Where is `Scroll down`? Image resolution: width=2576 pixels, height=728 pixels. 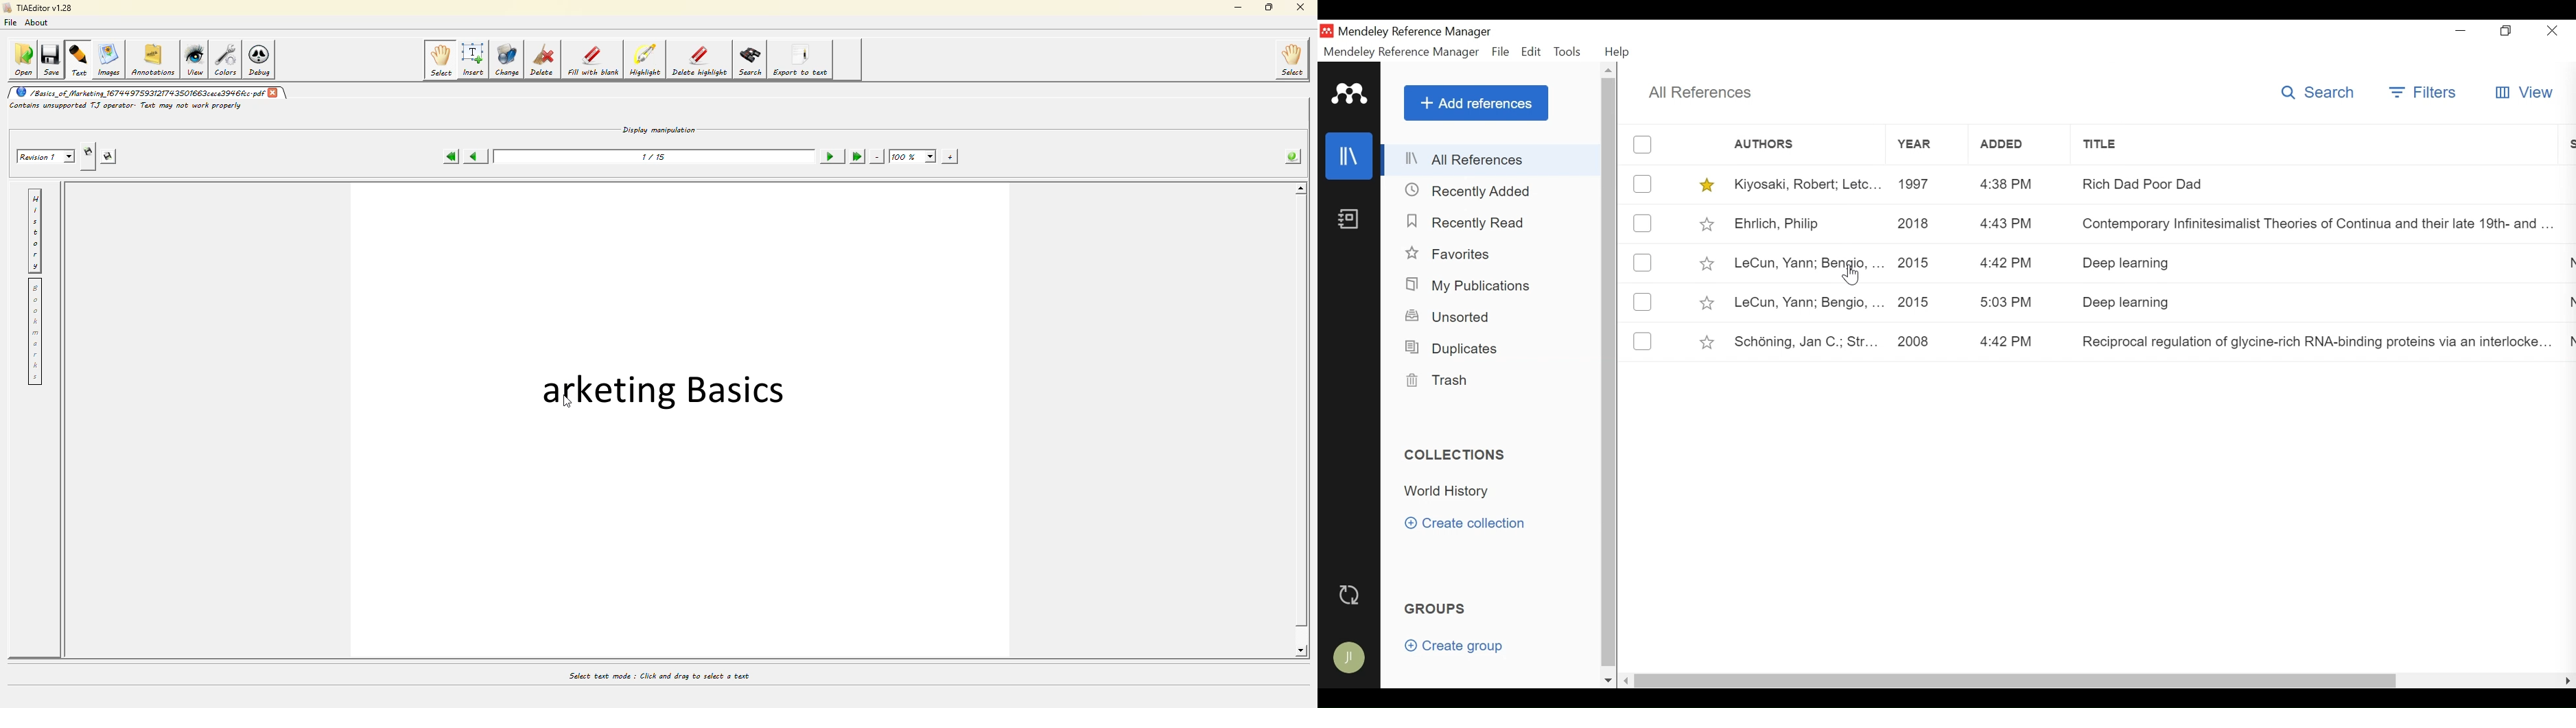
Scroll down is located at coordinates (1608, 680).